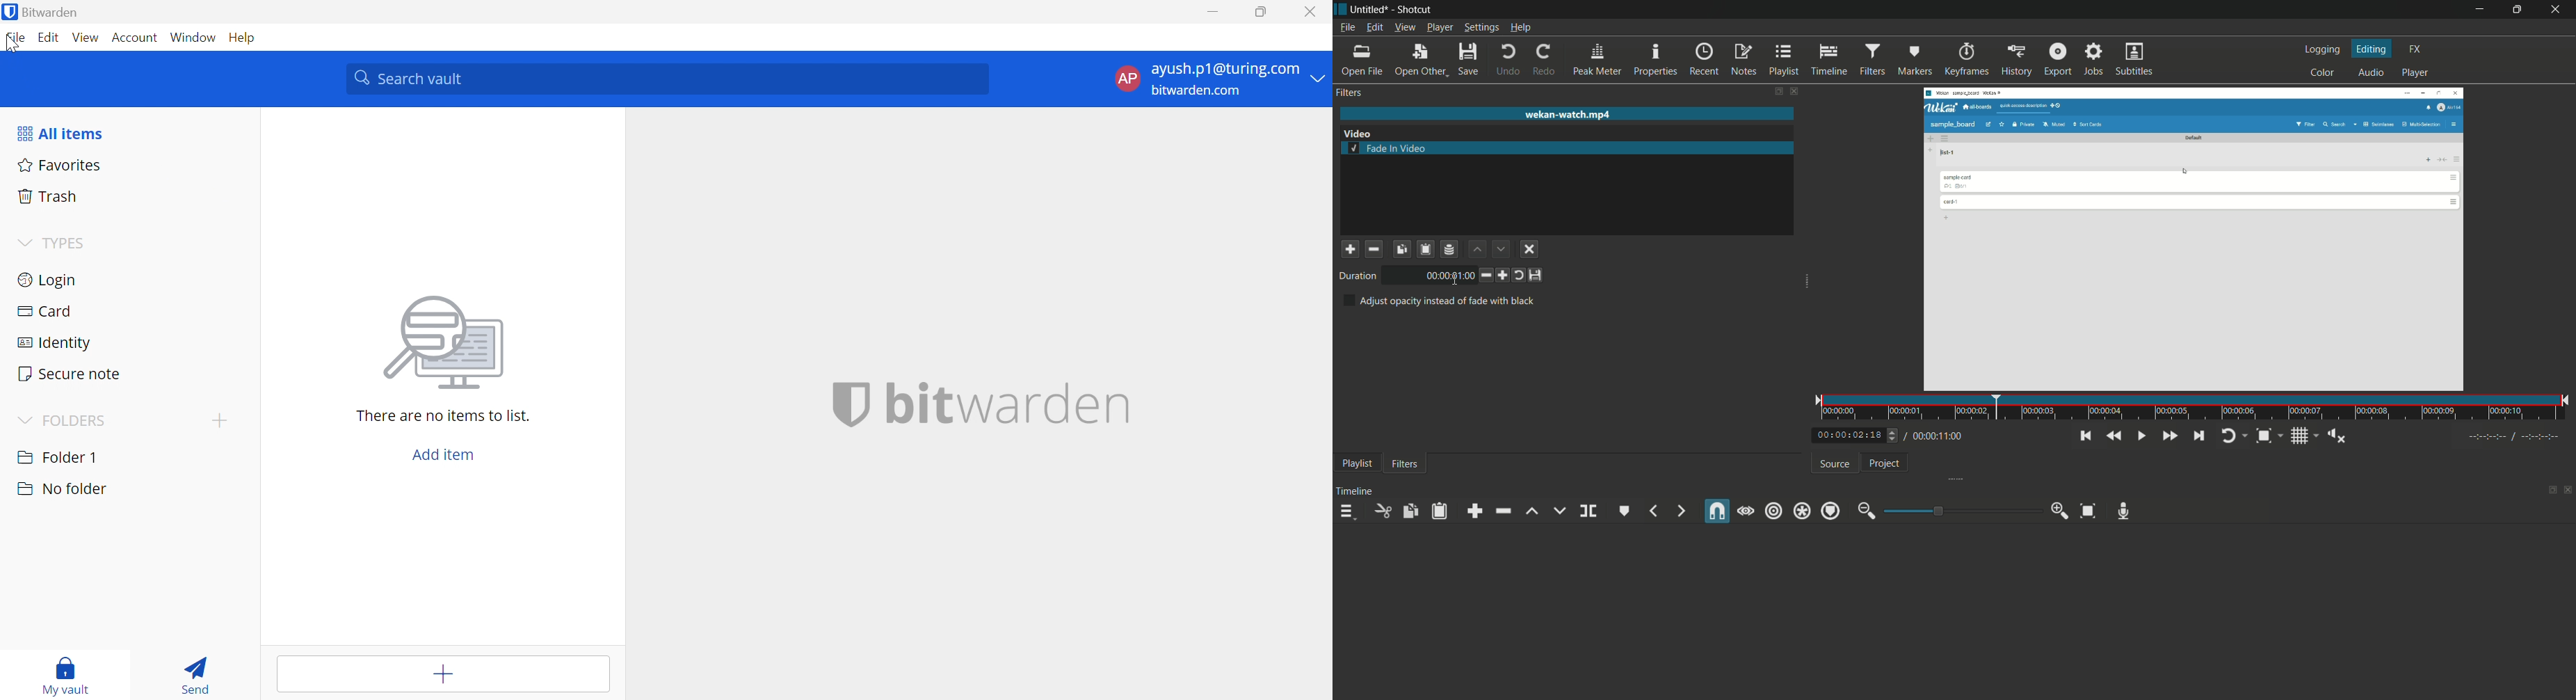 Image resolution: width=2576 pixels, height=700 pixels. I want to click on fx, so click(2416, 49).